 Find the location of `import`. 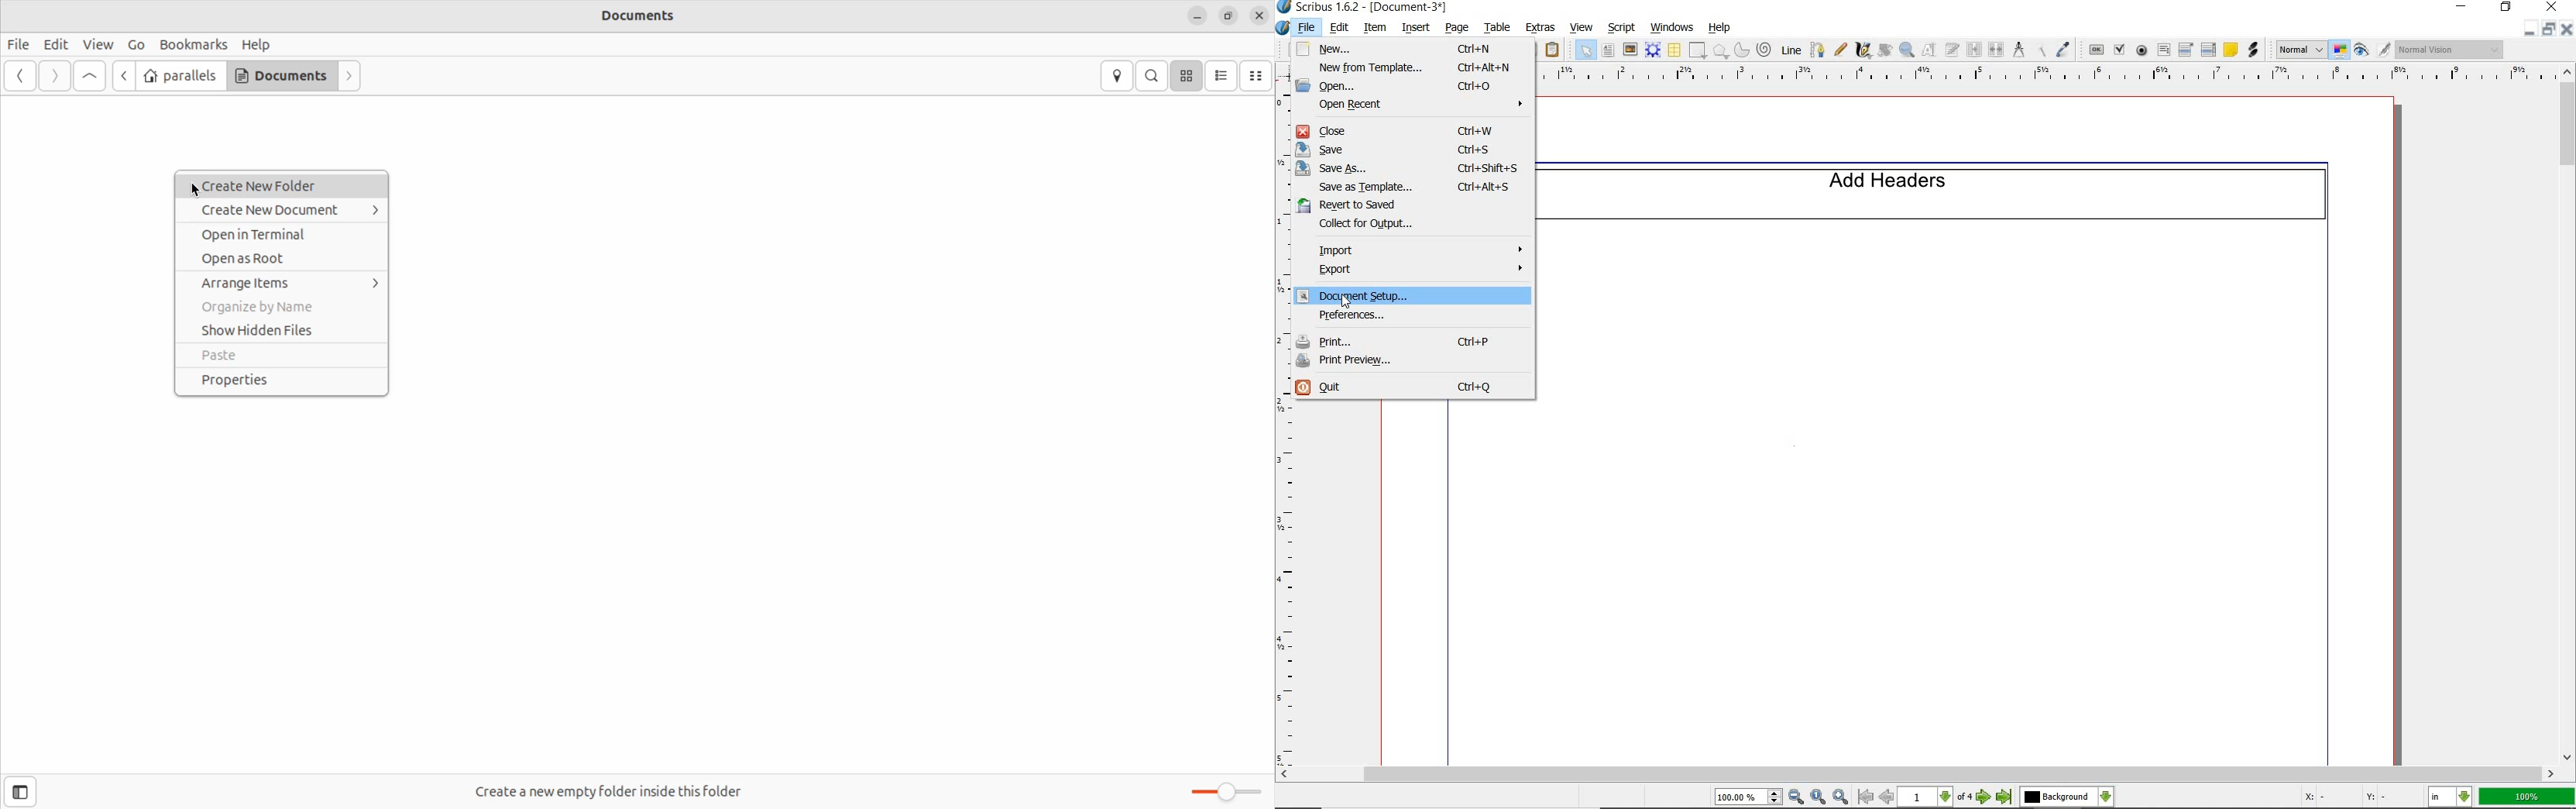

import is located at coordinates (1417, 249).